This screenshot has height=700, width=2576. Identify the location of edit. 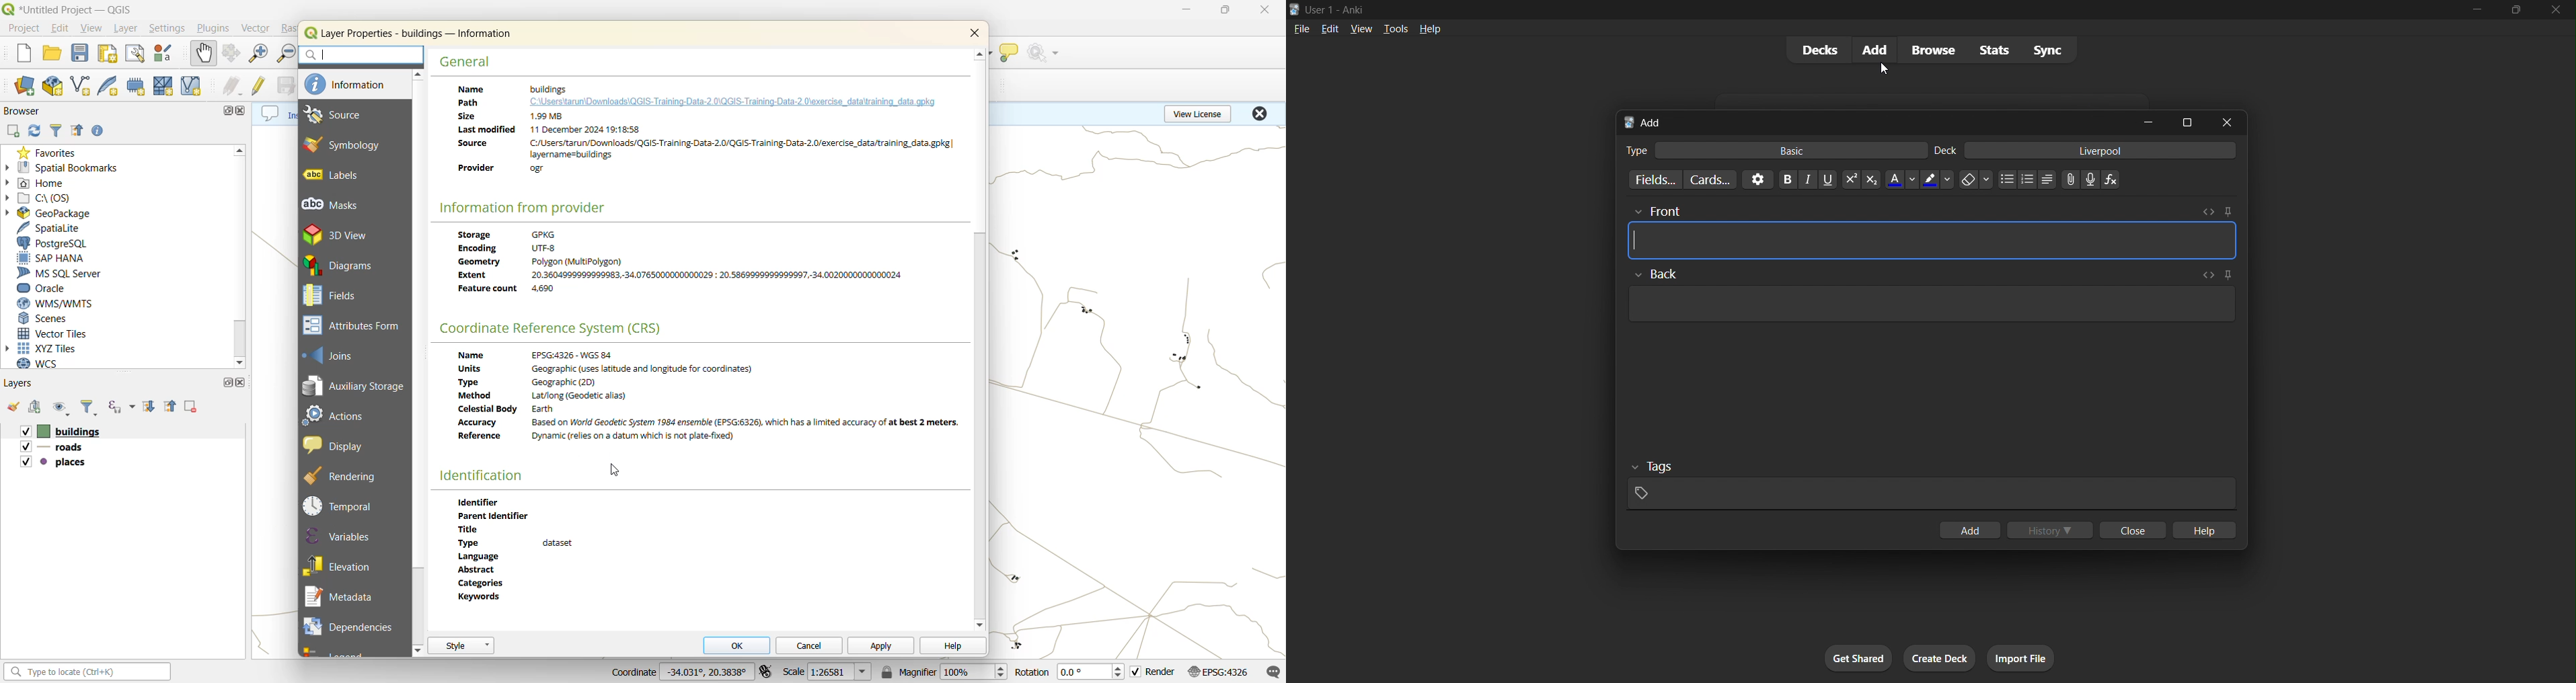
(1328, 28).